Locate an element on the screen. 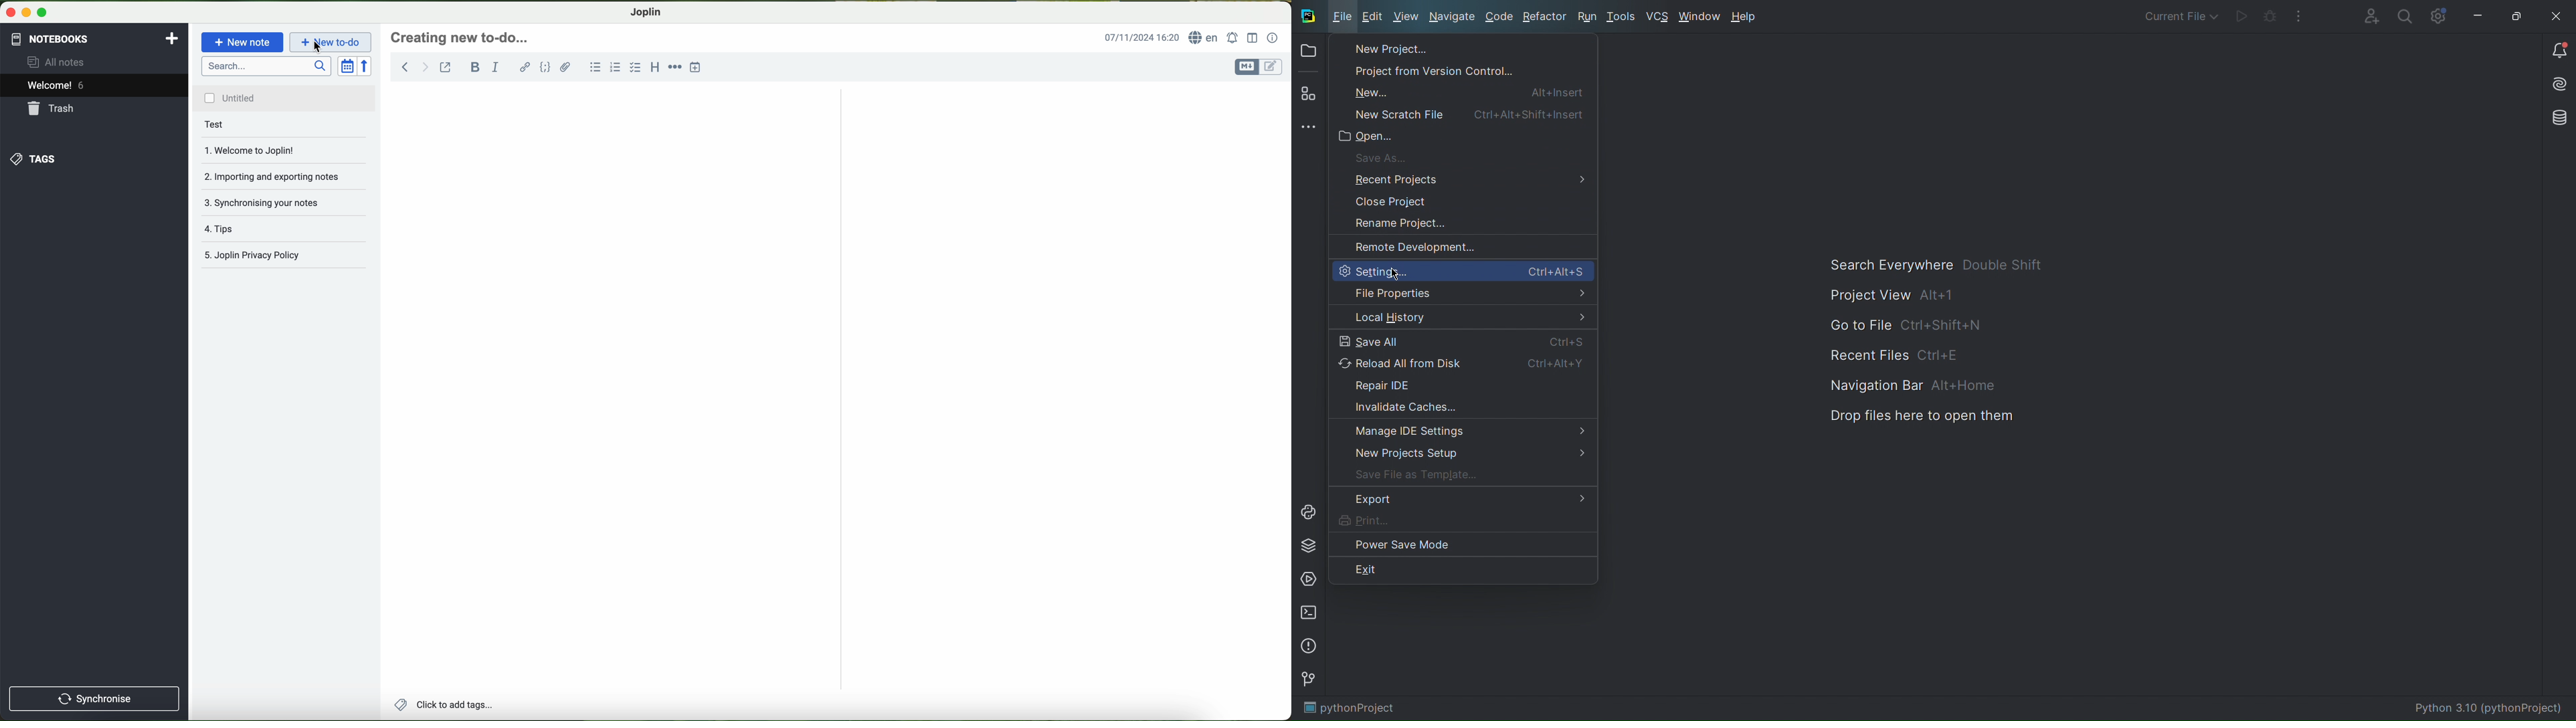  add tags is located at coordinates (446, 704).